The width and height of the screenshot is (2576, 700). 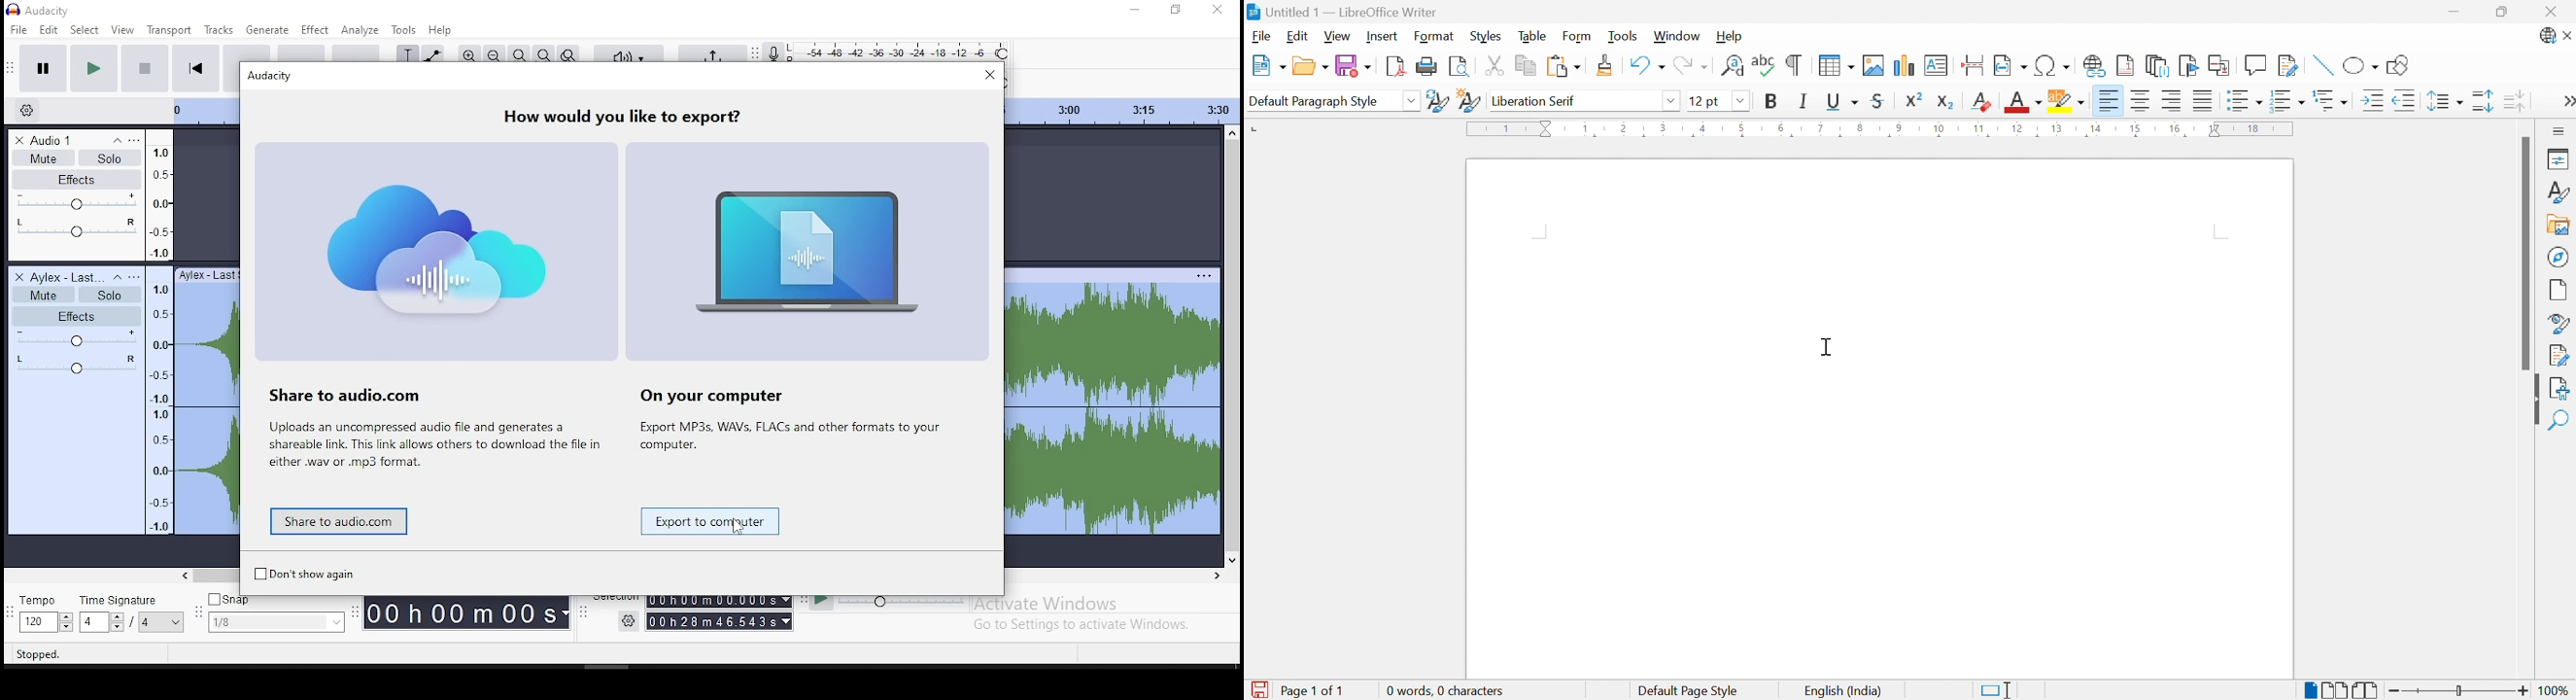 What do you see at coordinates (2190, 65) in the screenshot?
I see `Insert bookmark` at bounding box center [2190, 65].